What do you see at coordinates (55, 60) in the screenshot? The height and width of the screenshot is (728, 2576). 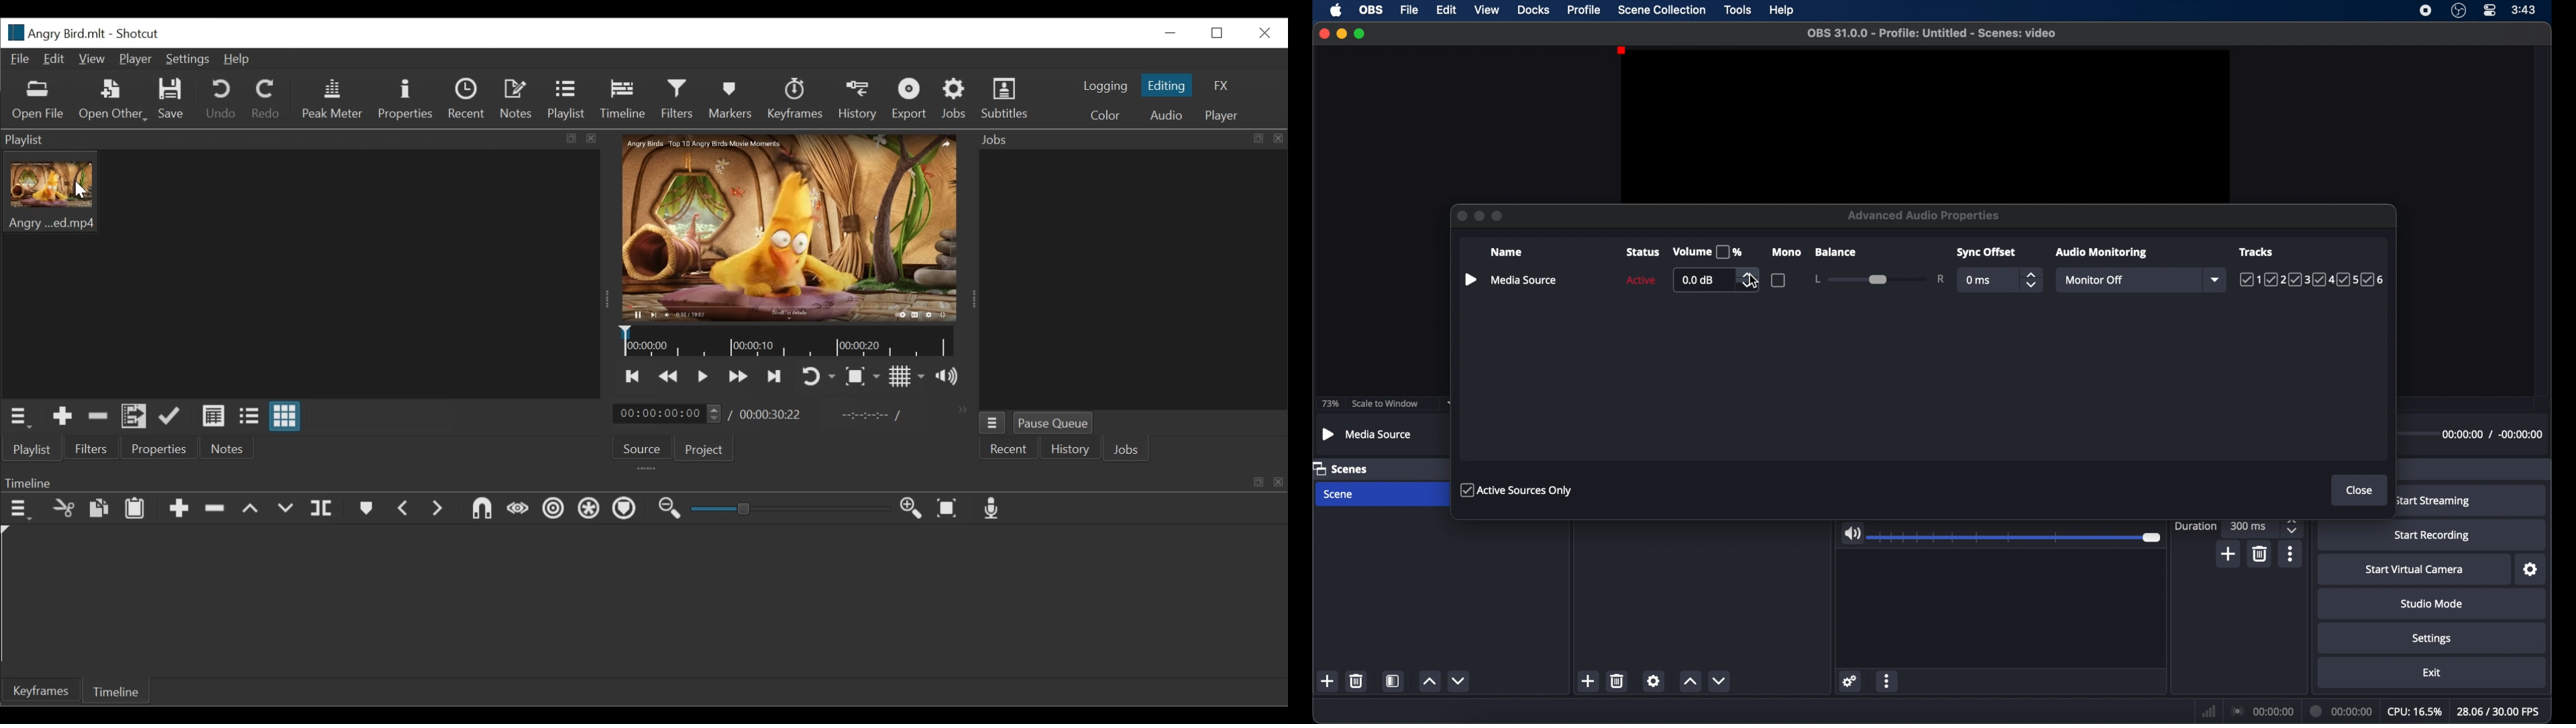 I see `Edit` at bounding box center [55, 60].